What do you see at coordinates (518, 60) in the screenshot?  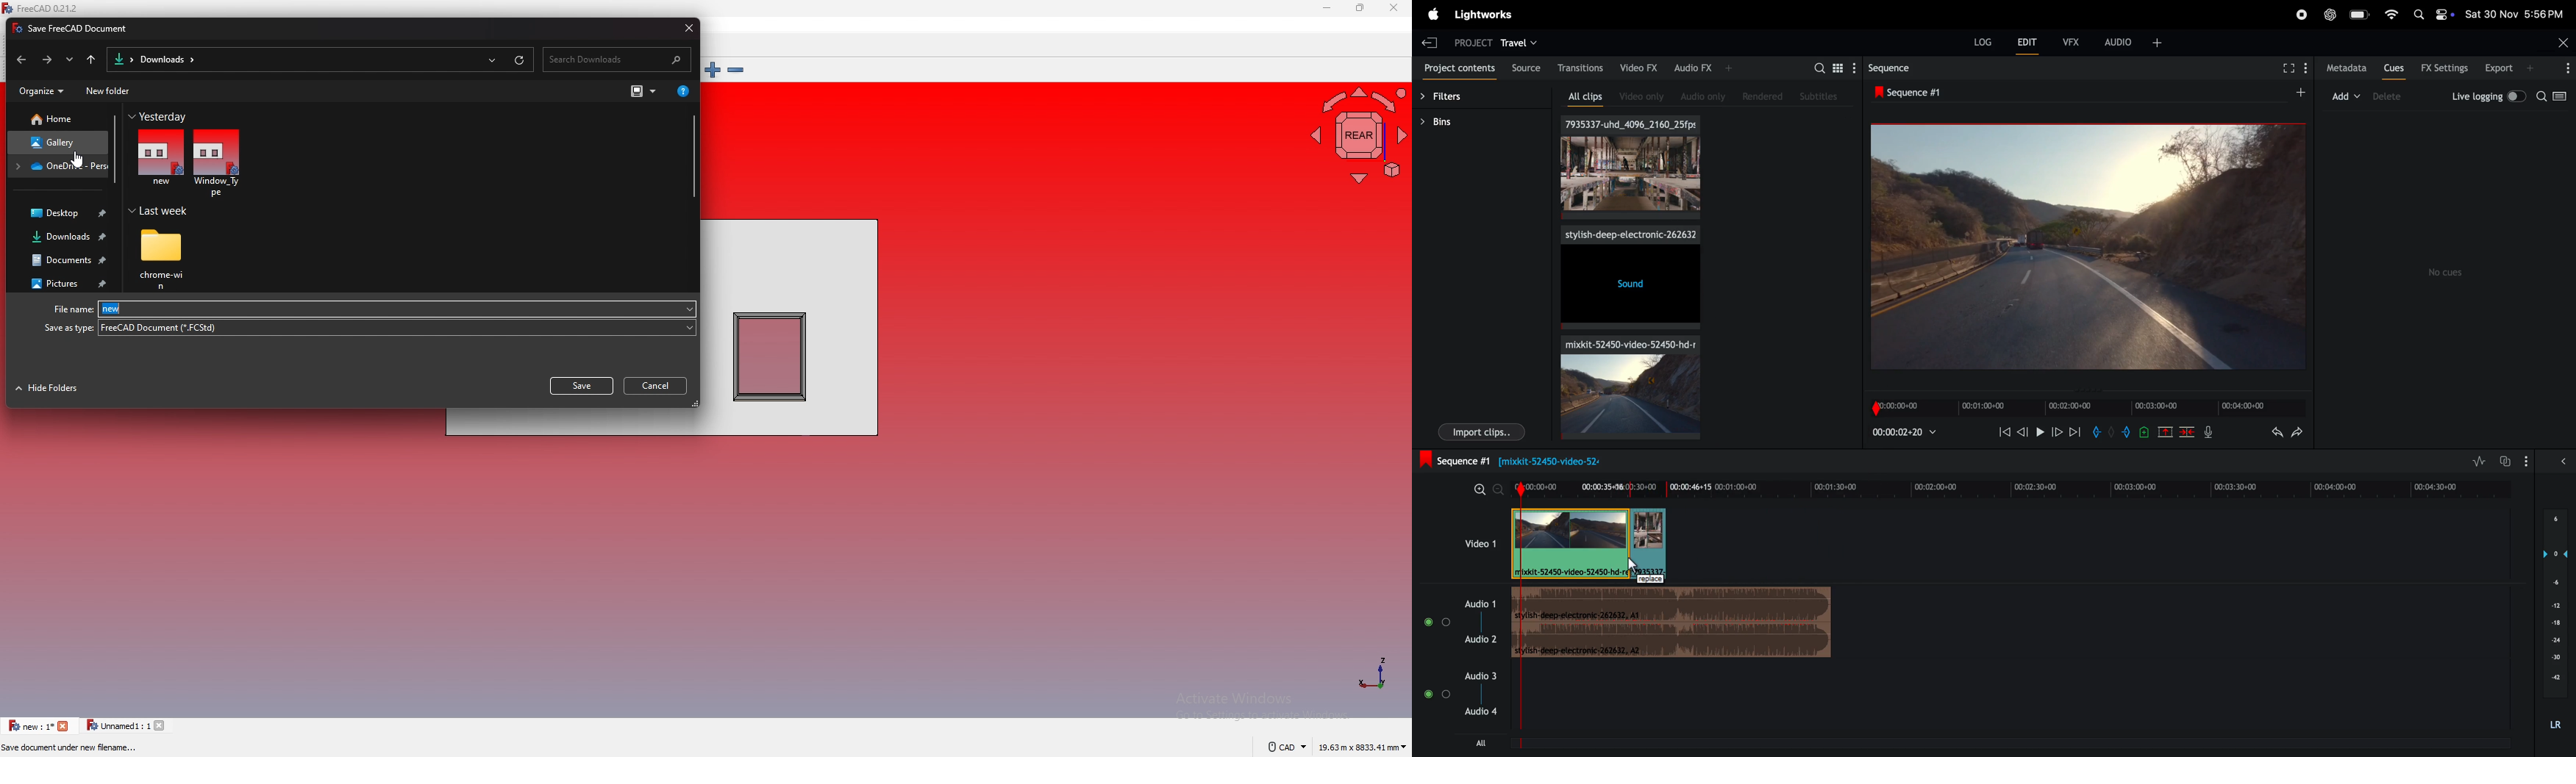 I see `refresh` at bounding box center [518, 60].